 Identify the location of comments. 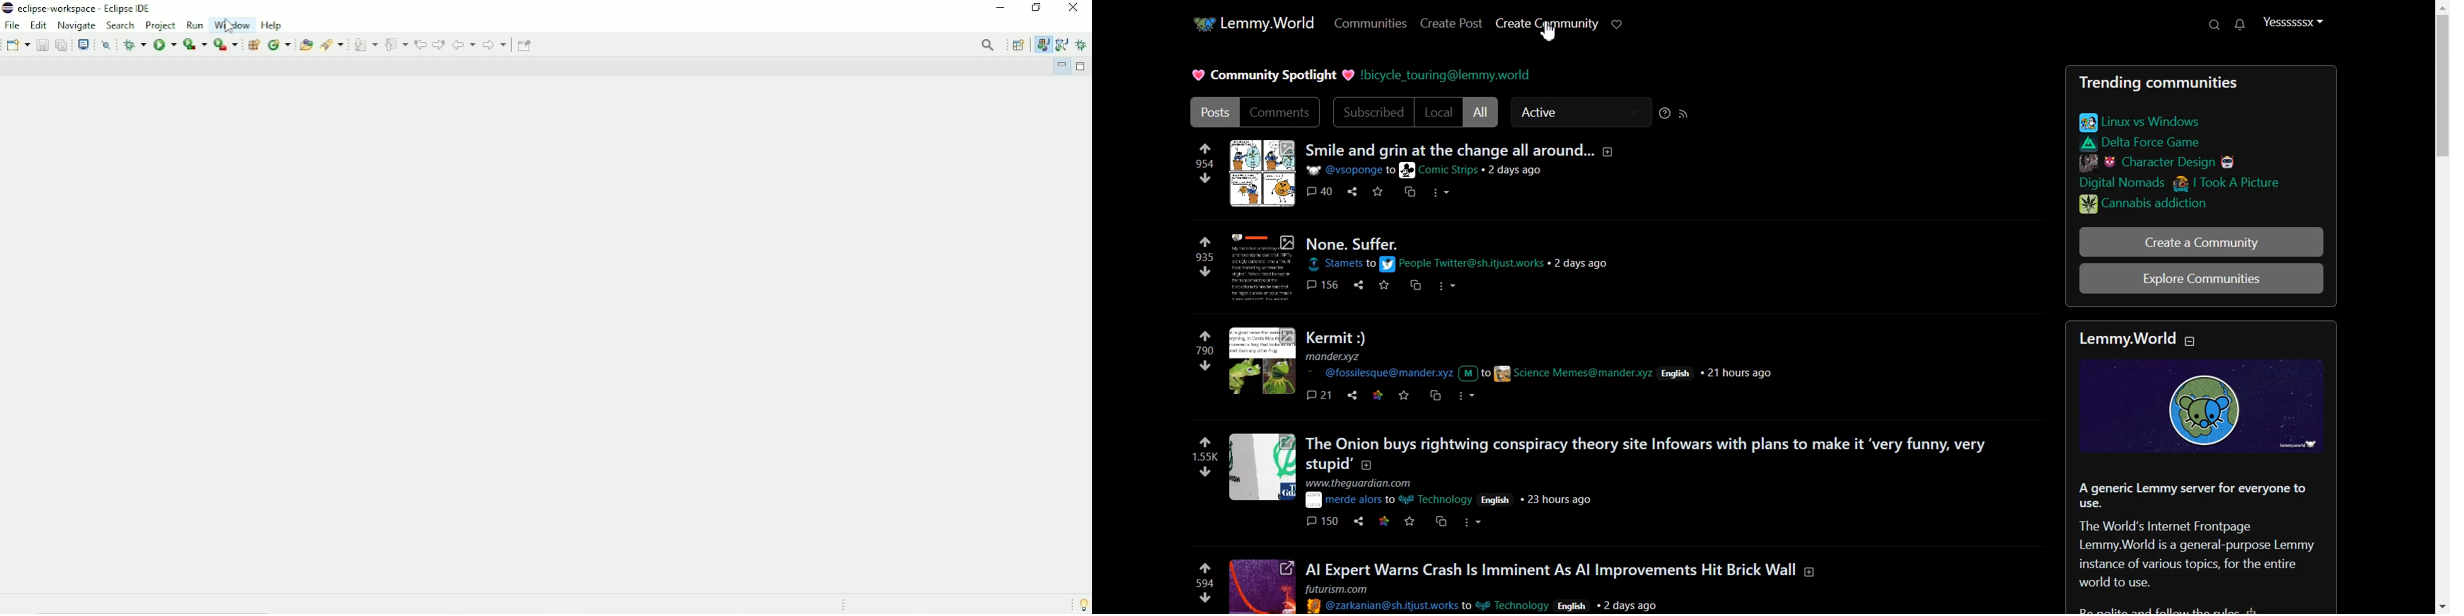
(1327, 284).